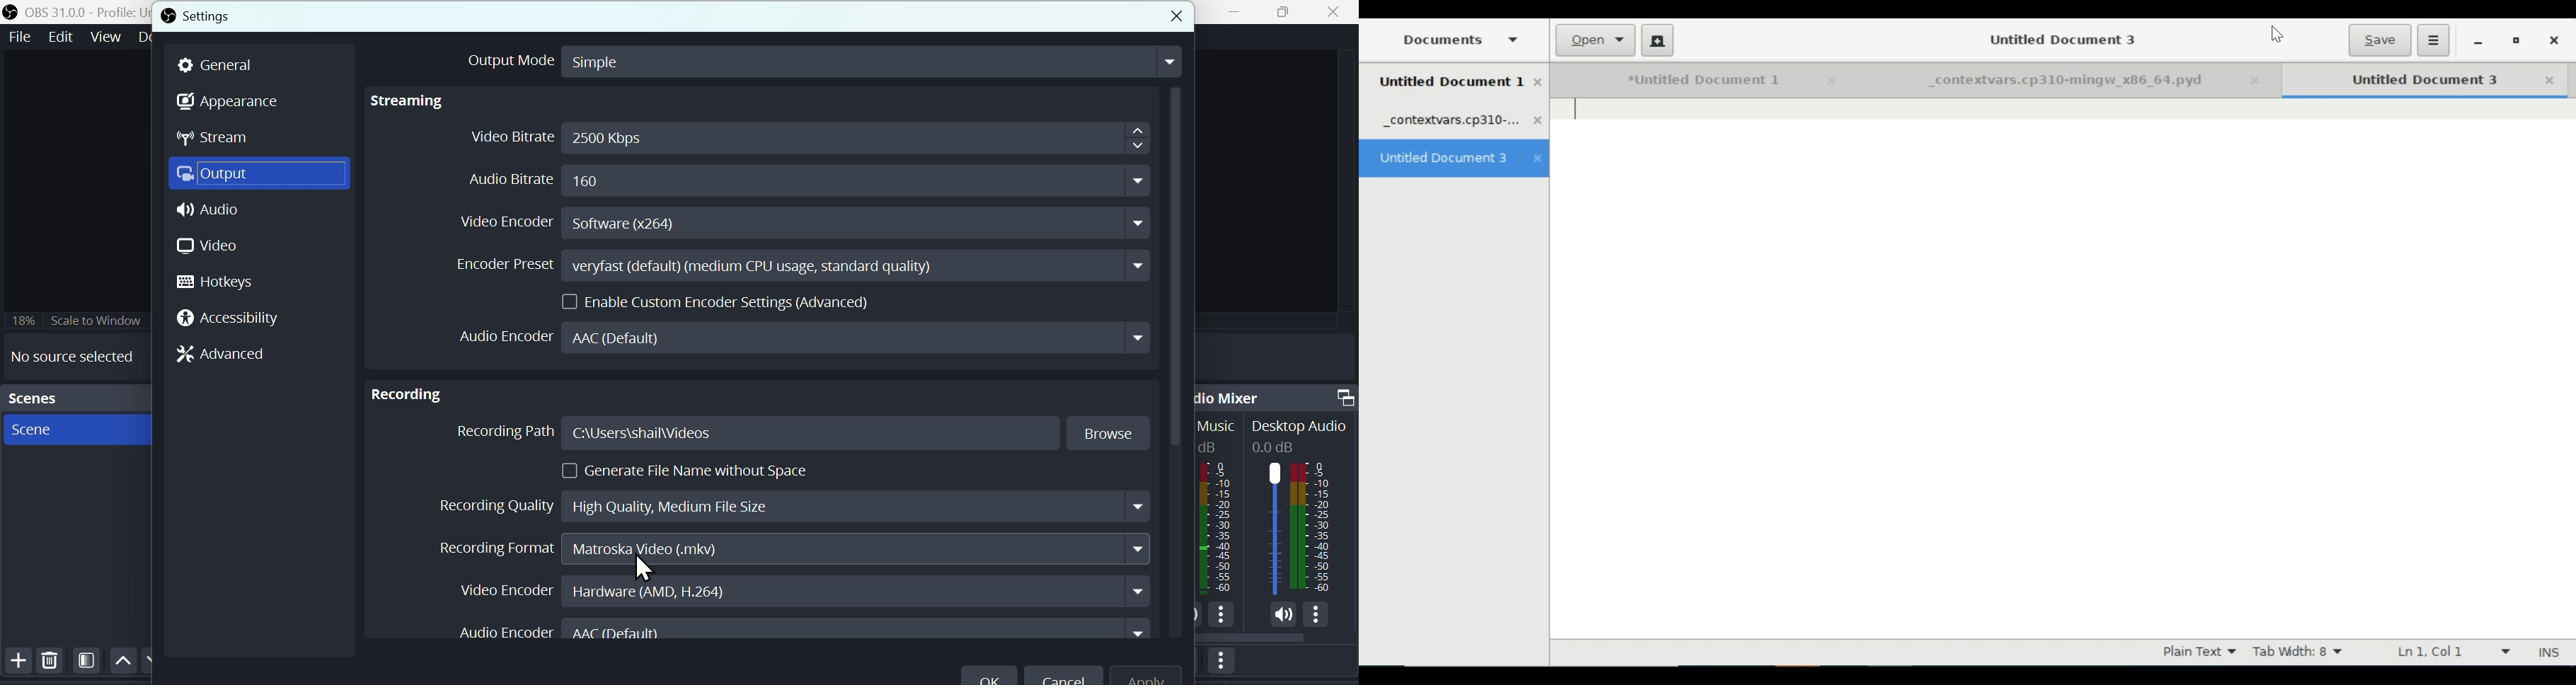 The image size is (2576, 700). Describe the element at coordinates (1065, 673) in the screenshot. I see `cancel` at that location.